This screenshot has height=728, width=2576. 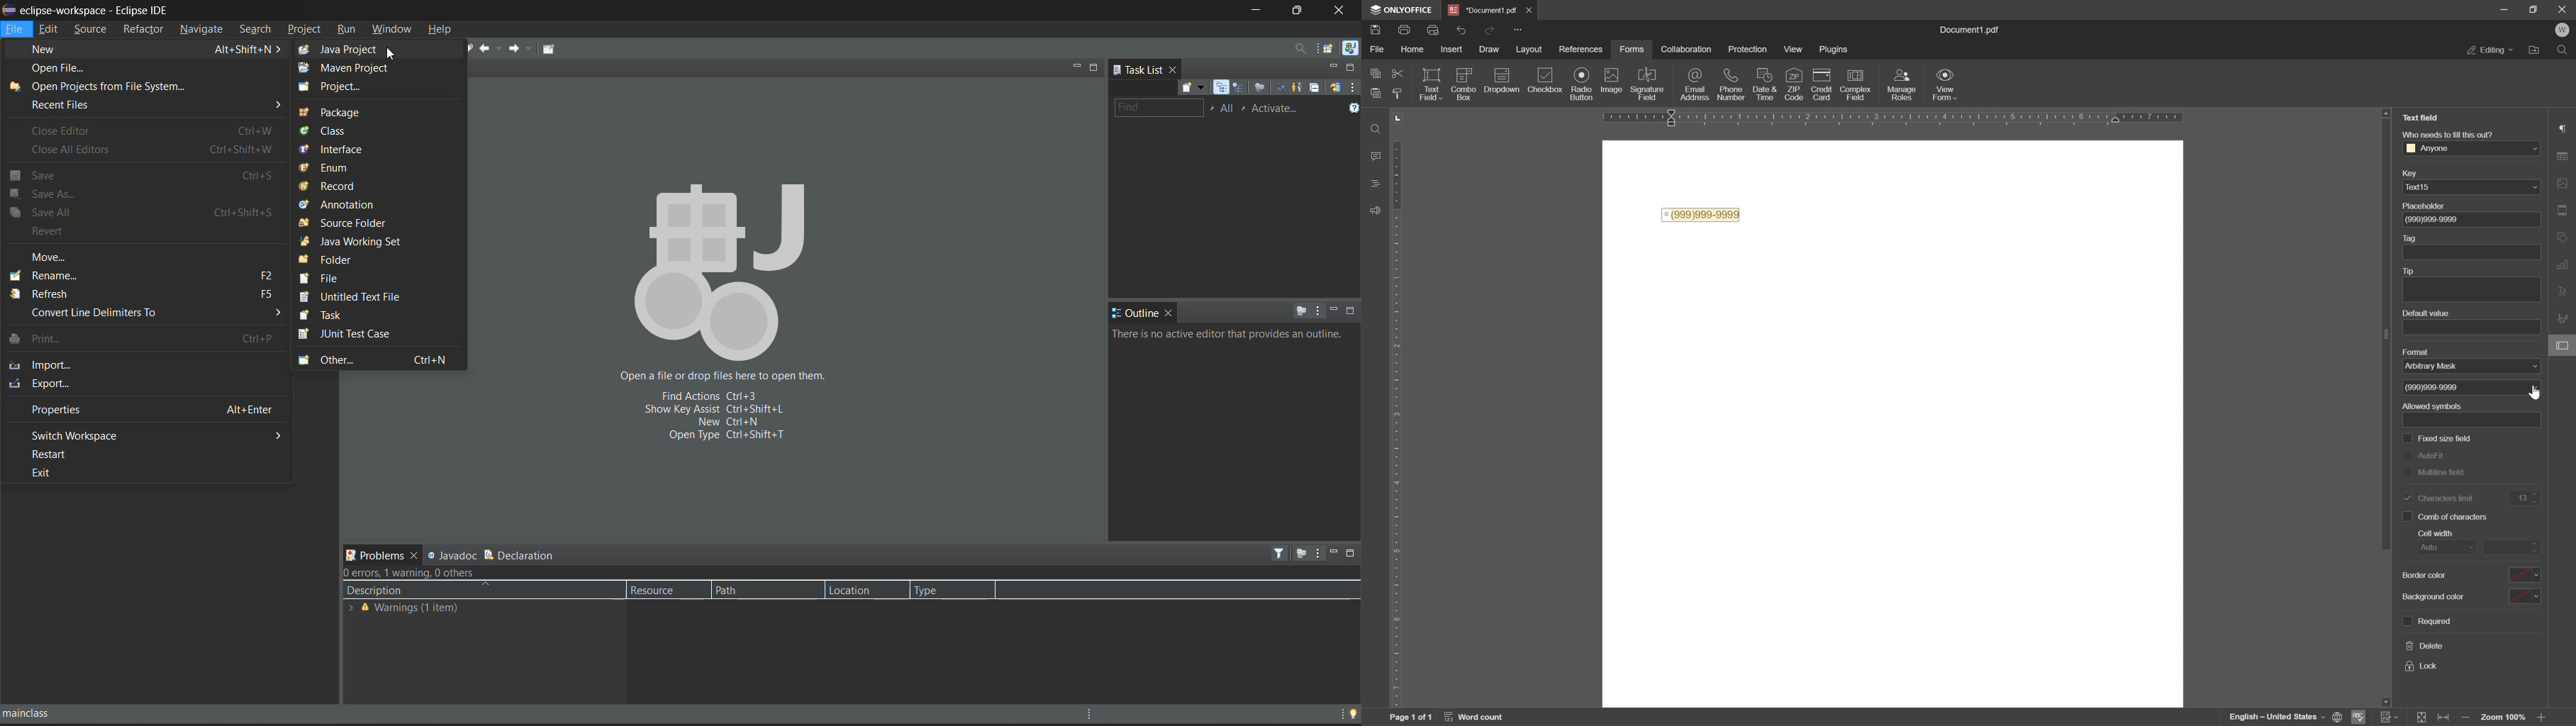 What do you see at coordinates (1480, 8) in the screenshot?
I see `document1.pdf` at bounding box center [1480, 8].